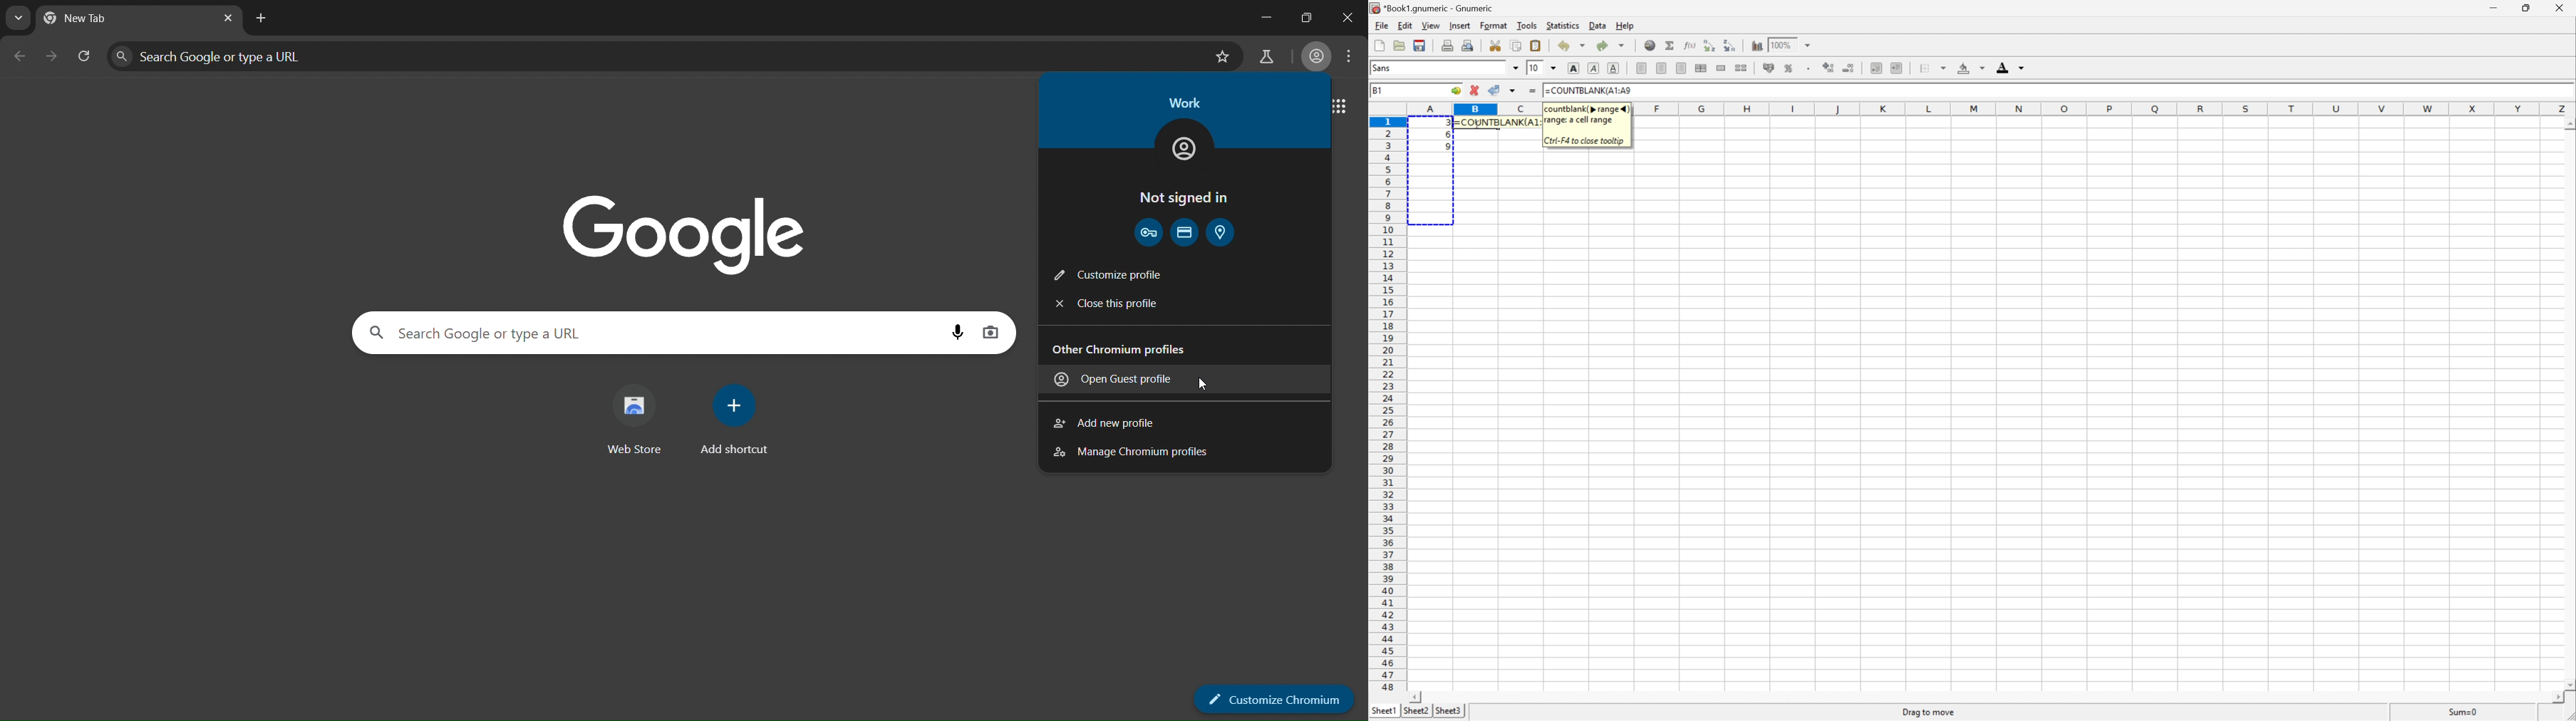  Describe the element at coordinates (1554, 68) in the screenshot. I see `Drop Down` at that location.